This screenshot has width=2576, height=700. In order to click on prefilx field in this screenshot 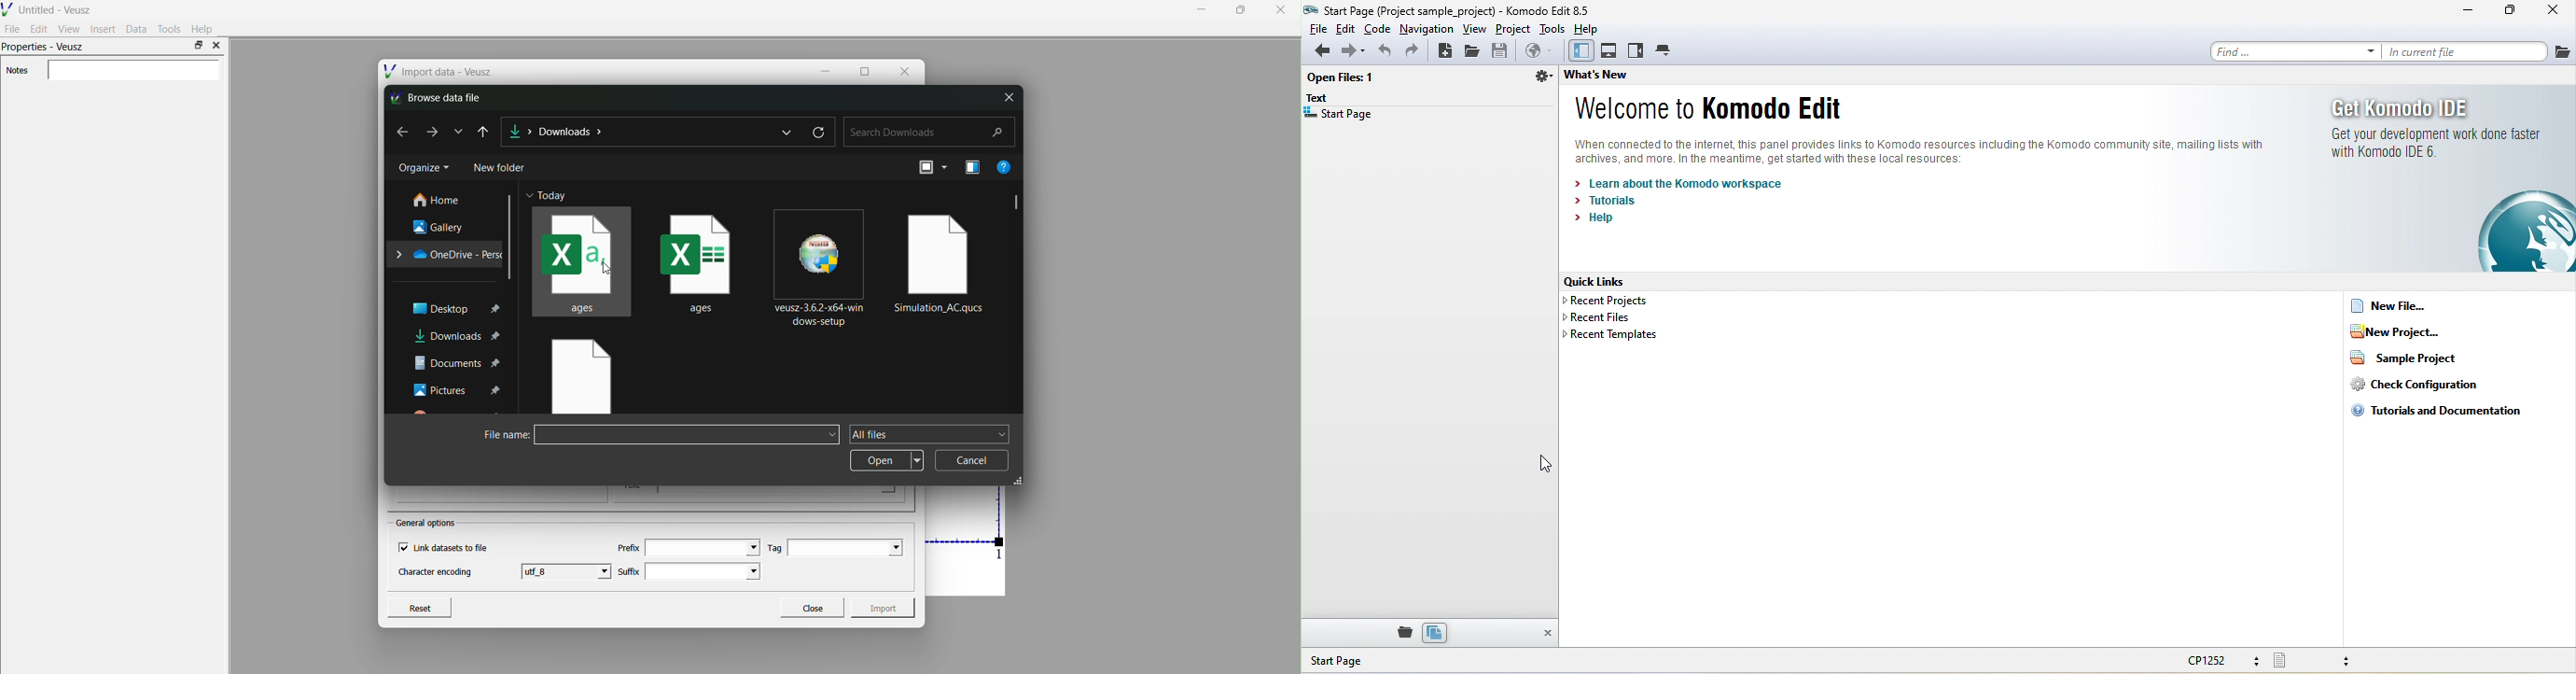, I will do `click(701, 548)`.